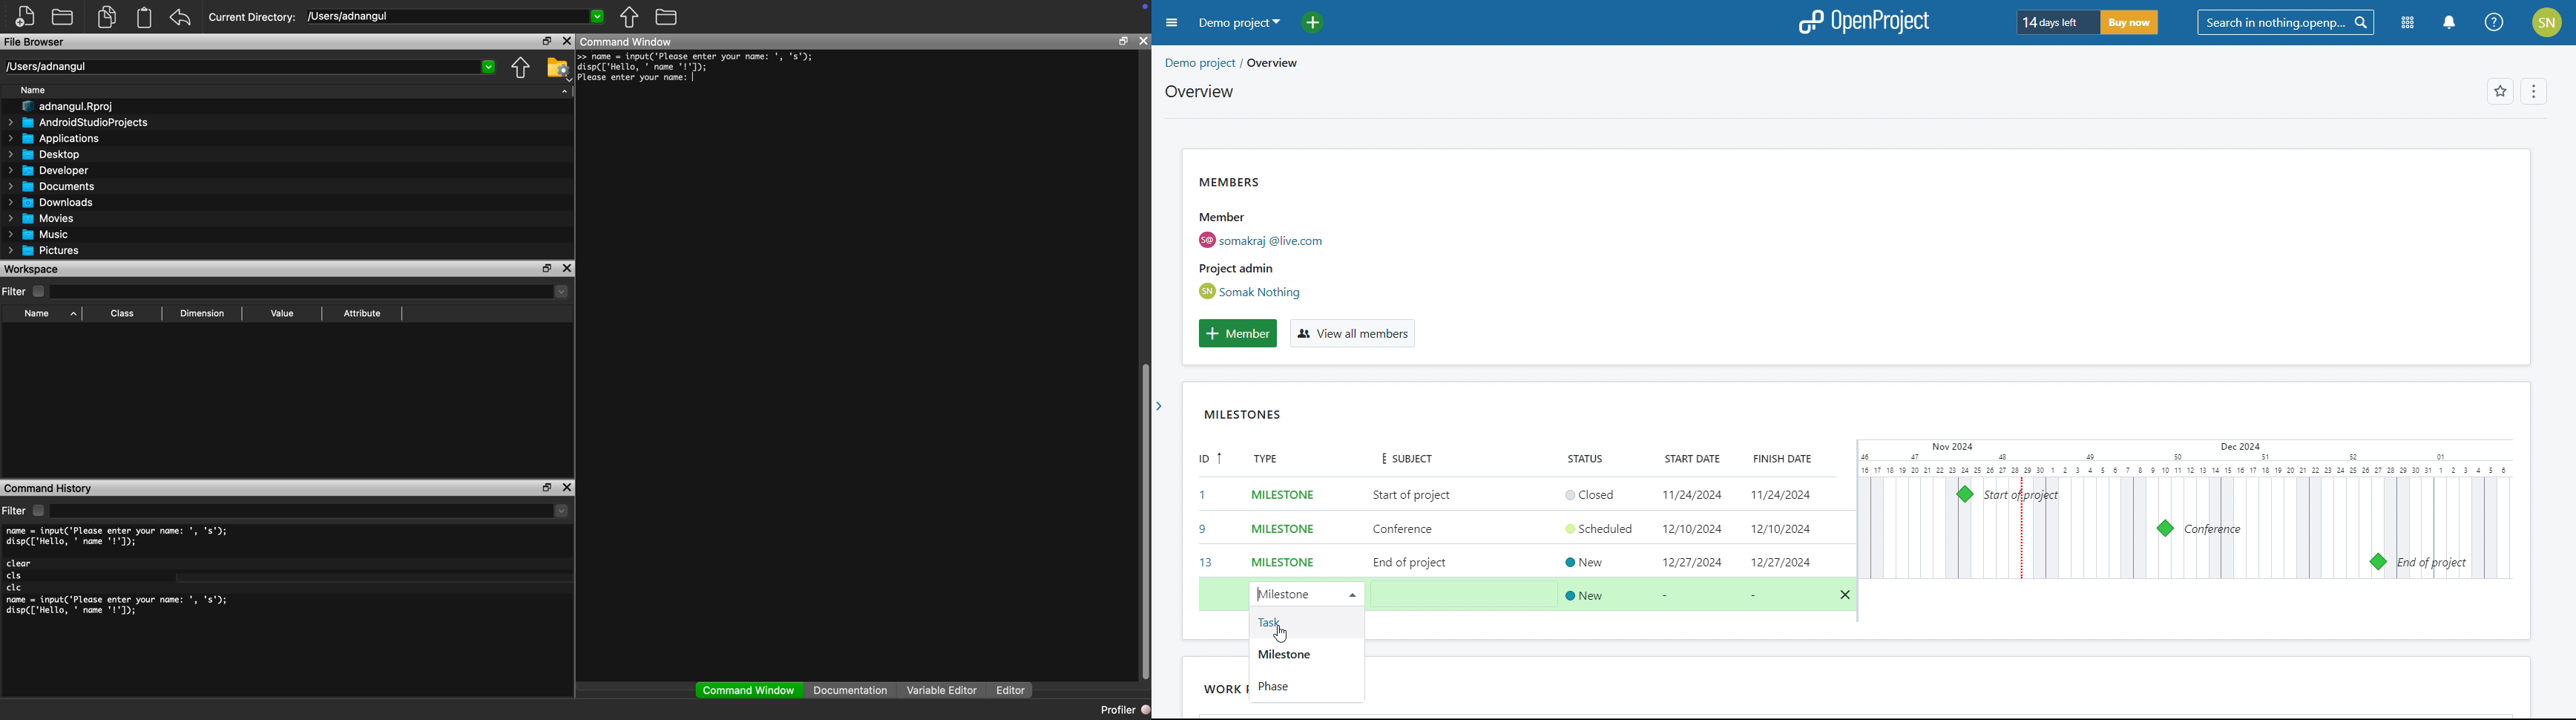  Describe the element at coordinates (1304, 595) in the screenshot. I see `create new work package` at that location.